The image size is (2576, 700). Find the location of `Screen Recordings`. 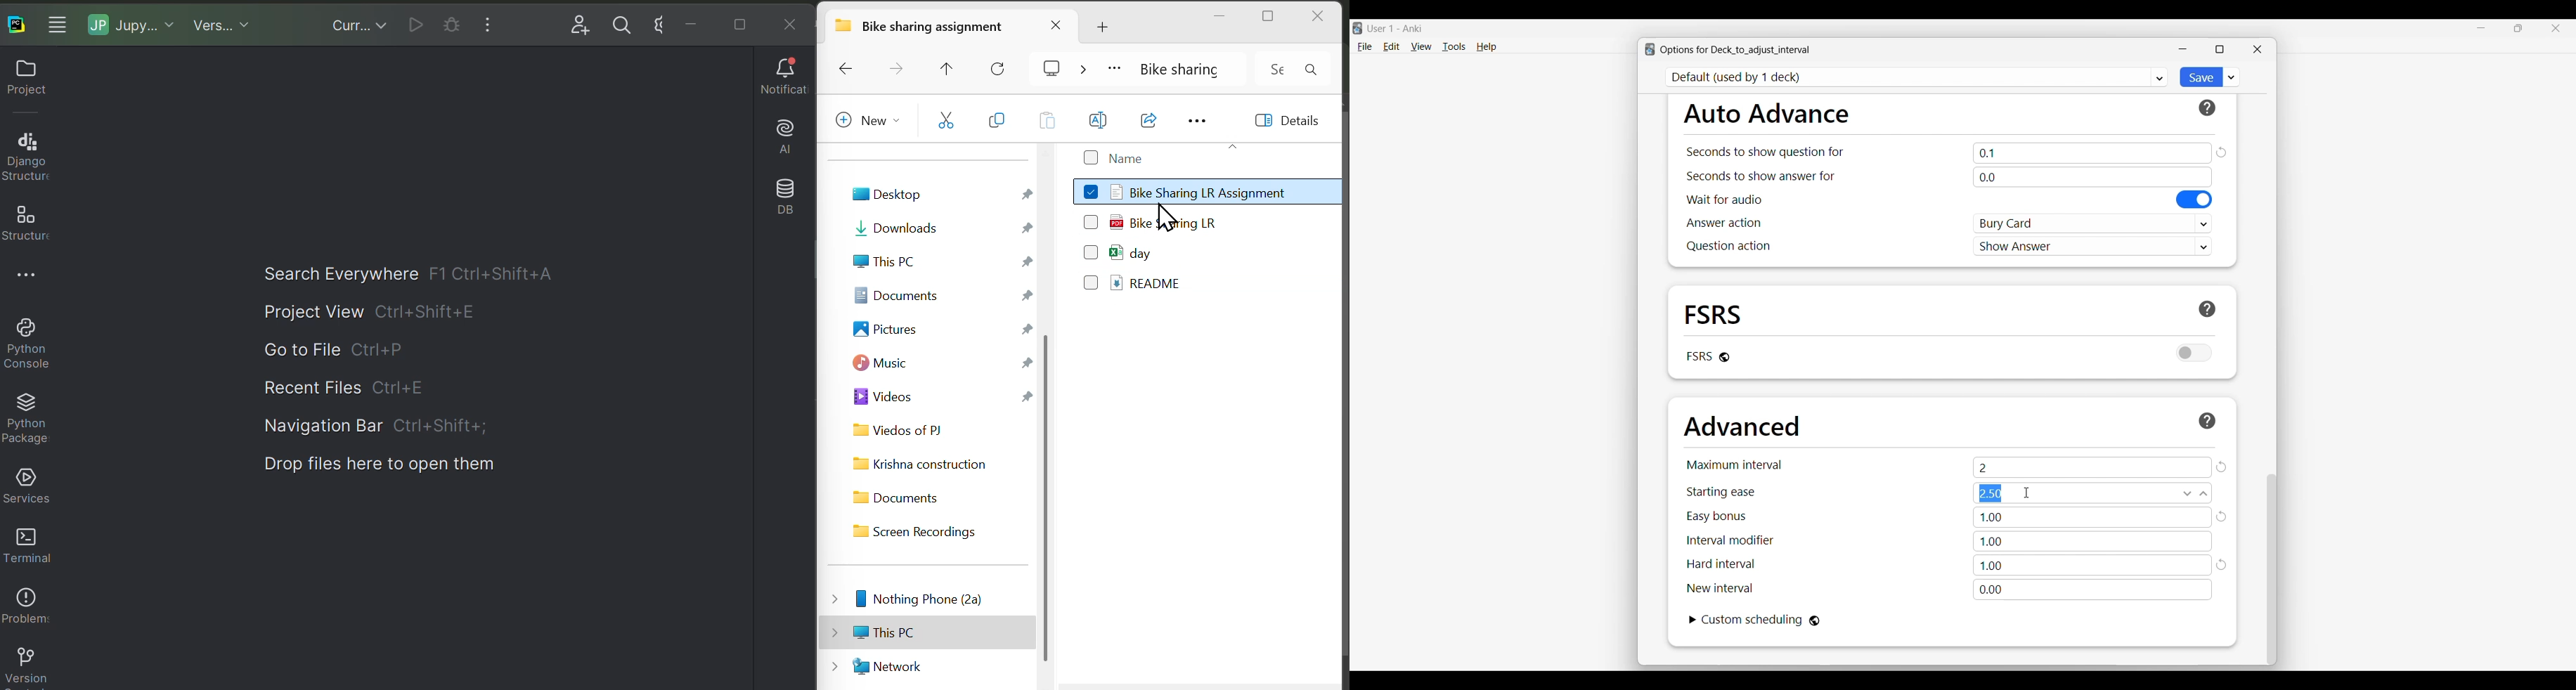

Screen Recordings is located at coordinates (925, 530).